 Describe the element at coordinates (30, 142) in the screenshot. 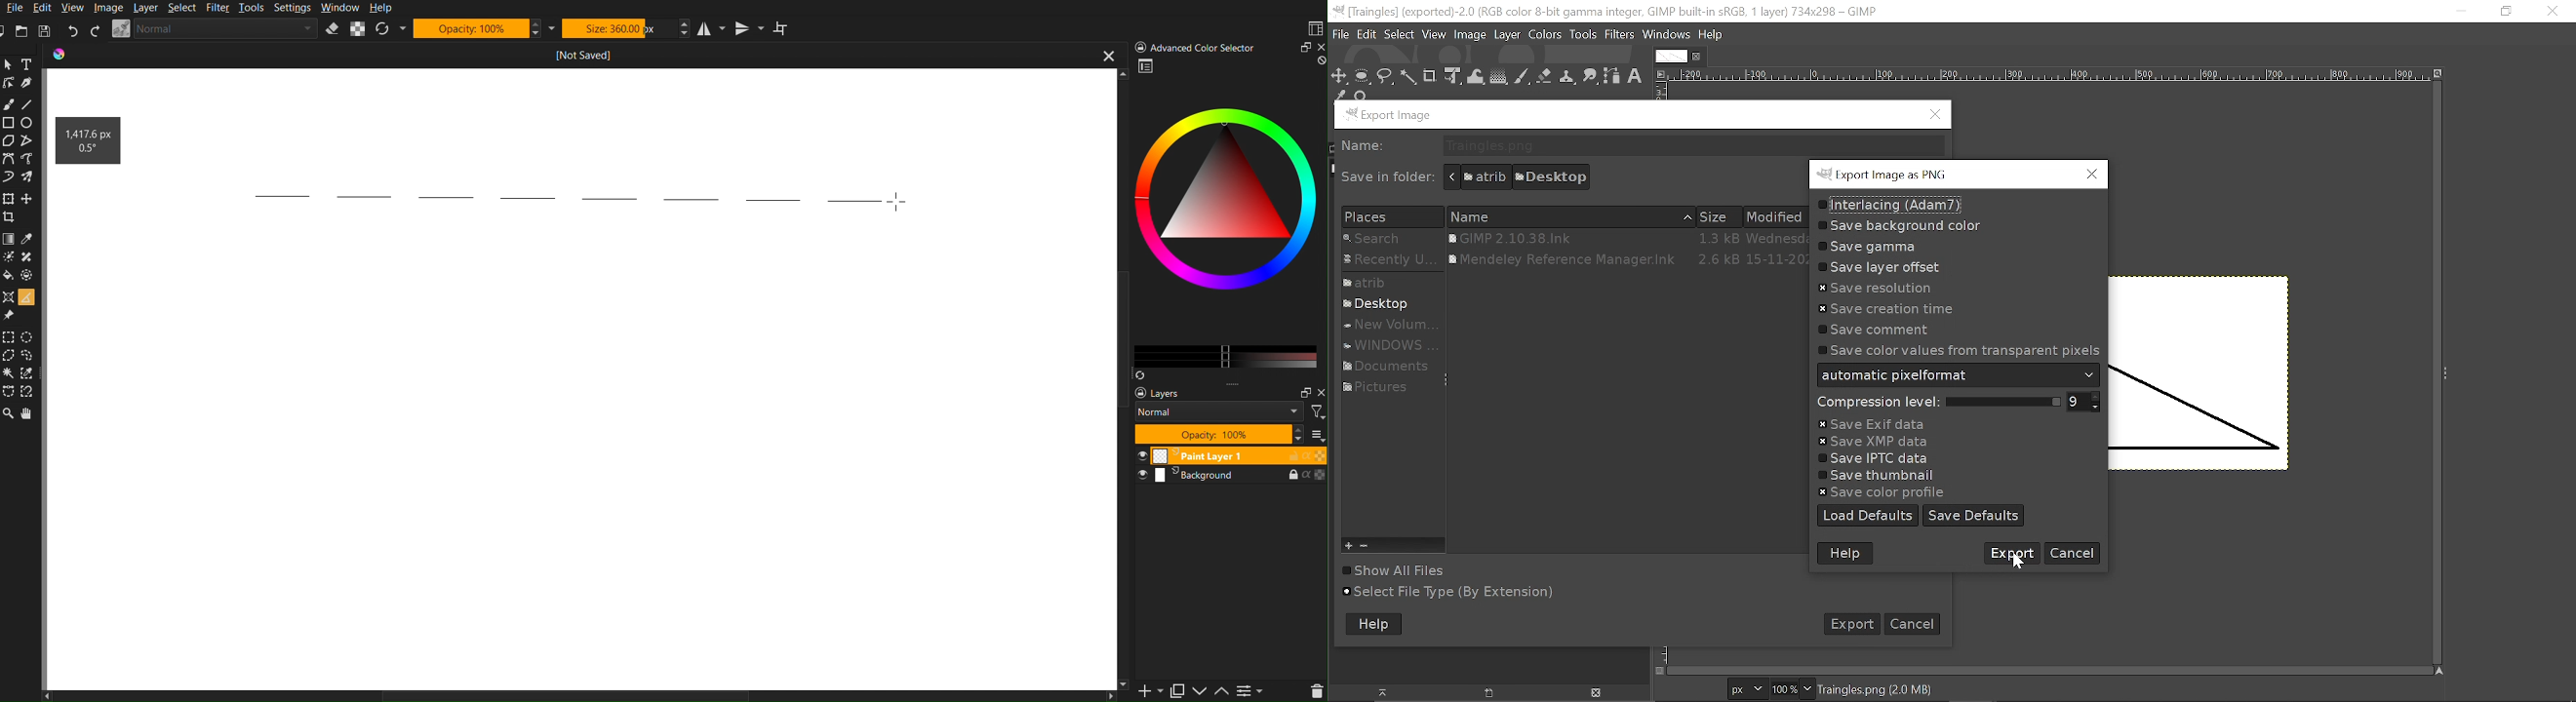

I see `Straight Line` at that location.